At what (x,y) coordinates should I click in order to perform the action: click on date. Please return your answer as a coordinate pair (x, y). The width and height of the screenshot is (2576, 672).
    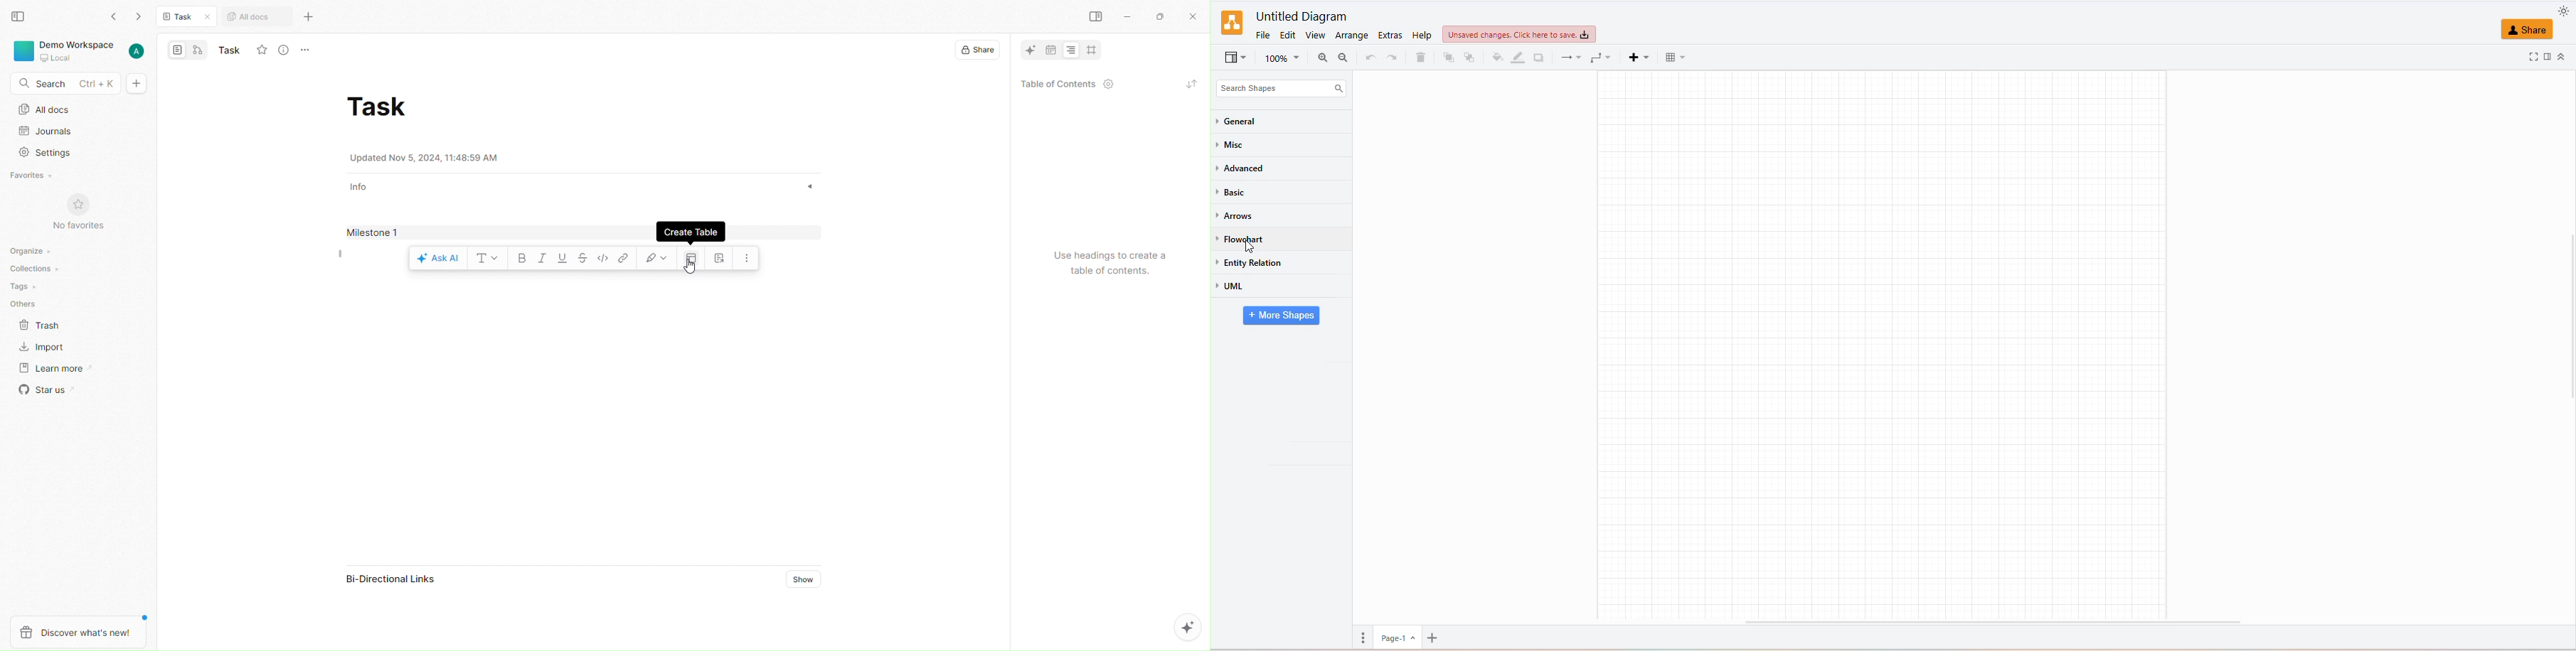
    Looking at the image, I should click on (1050, 49).